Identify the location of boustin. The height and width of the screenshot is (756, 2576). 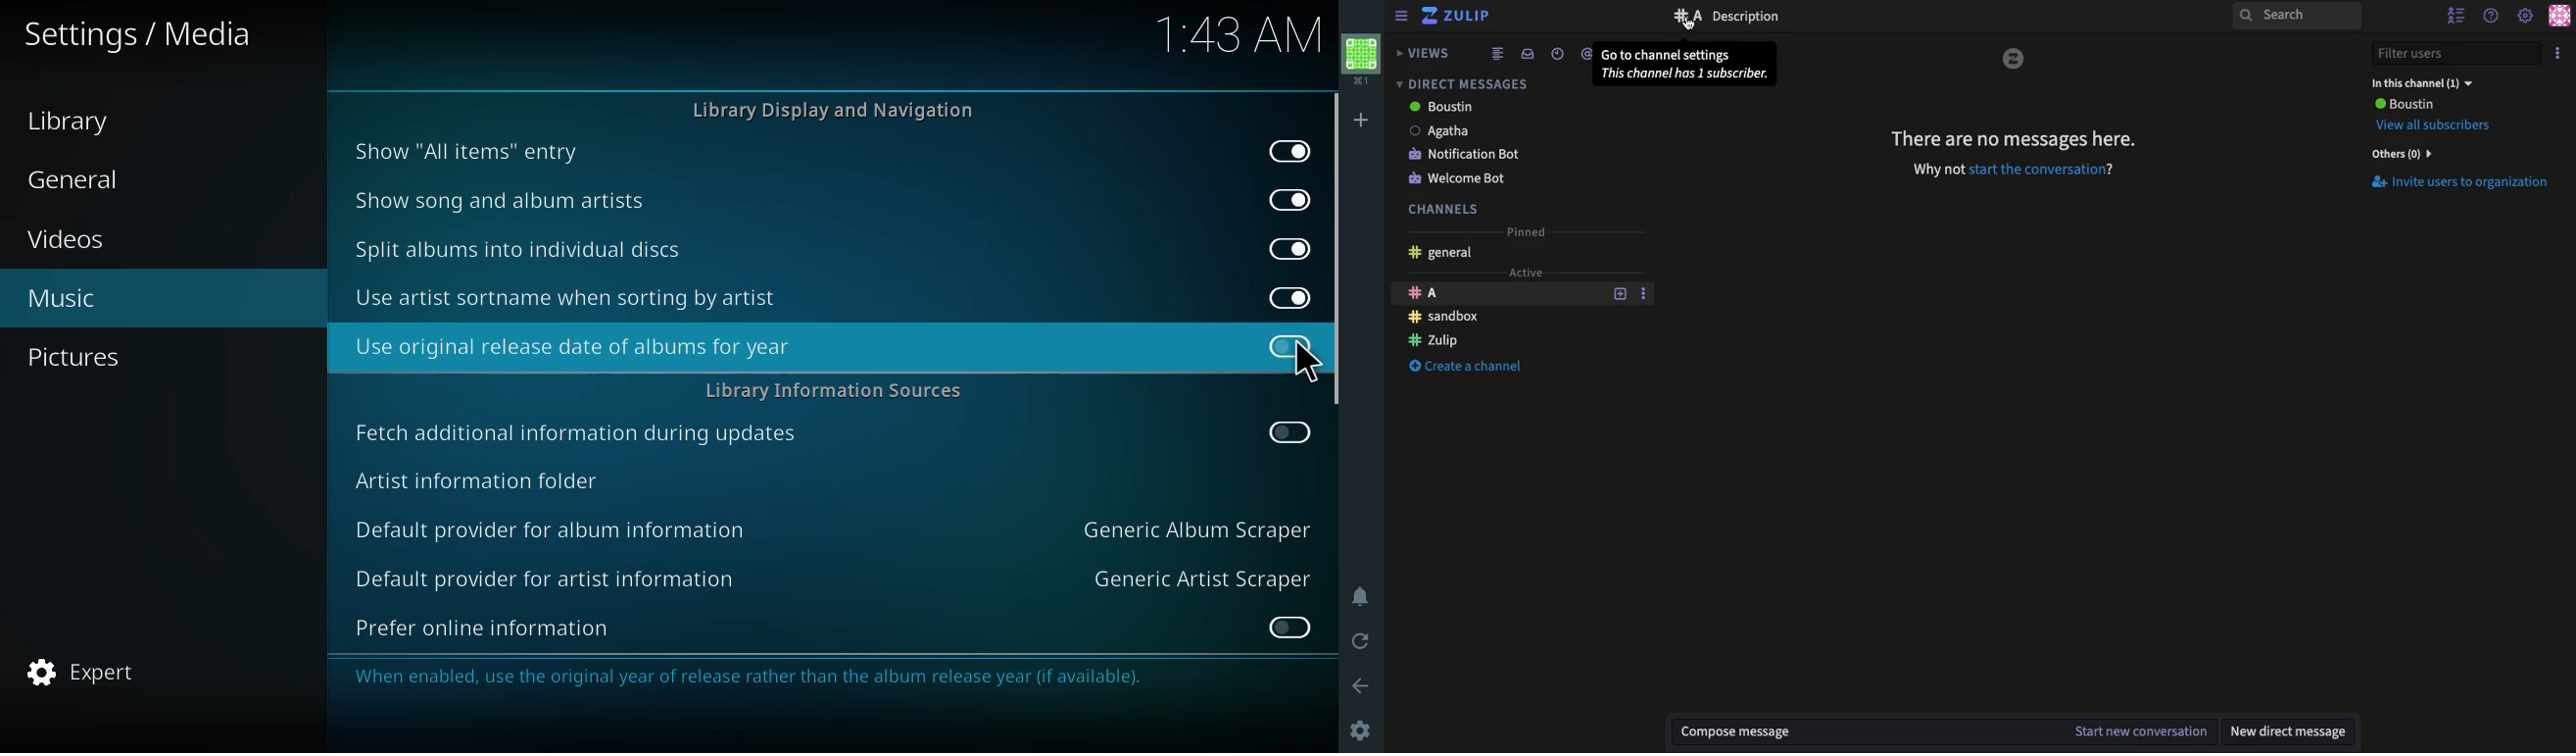
(1444, 108).